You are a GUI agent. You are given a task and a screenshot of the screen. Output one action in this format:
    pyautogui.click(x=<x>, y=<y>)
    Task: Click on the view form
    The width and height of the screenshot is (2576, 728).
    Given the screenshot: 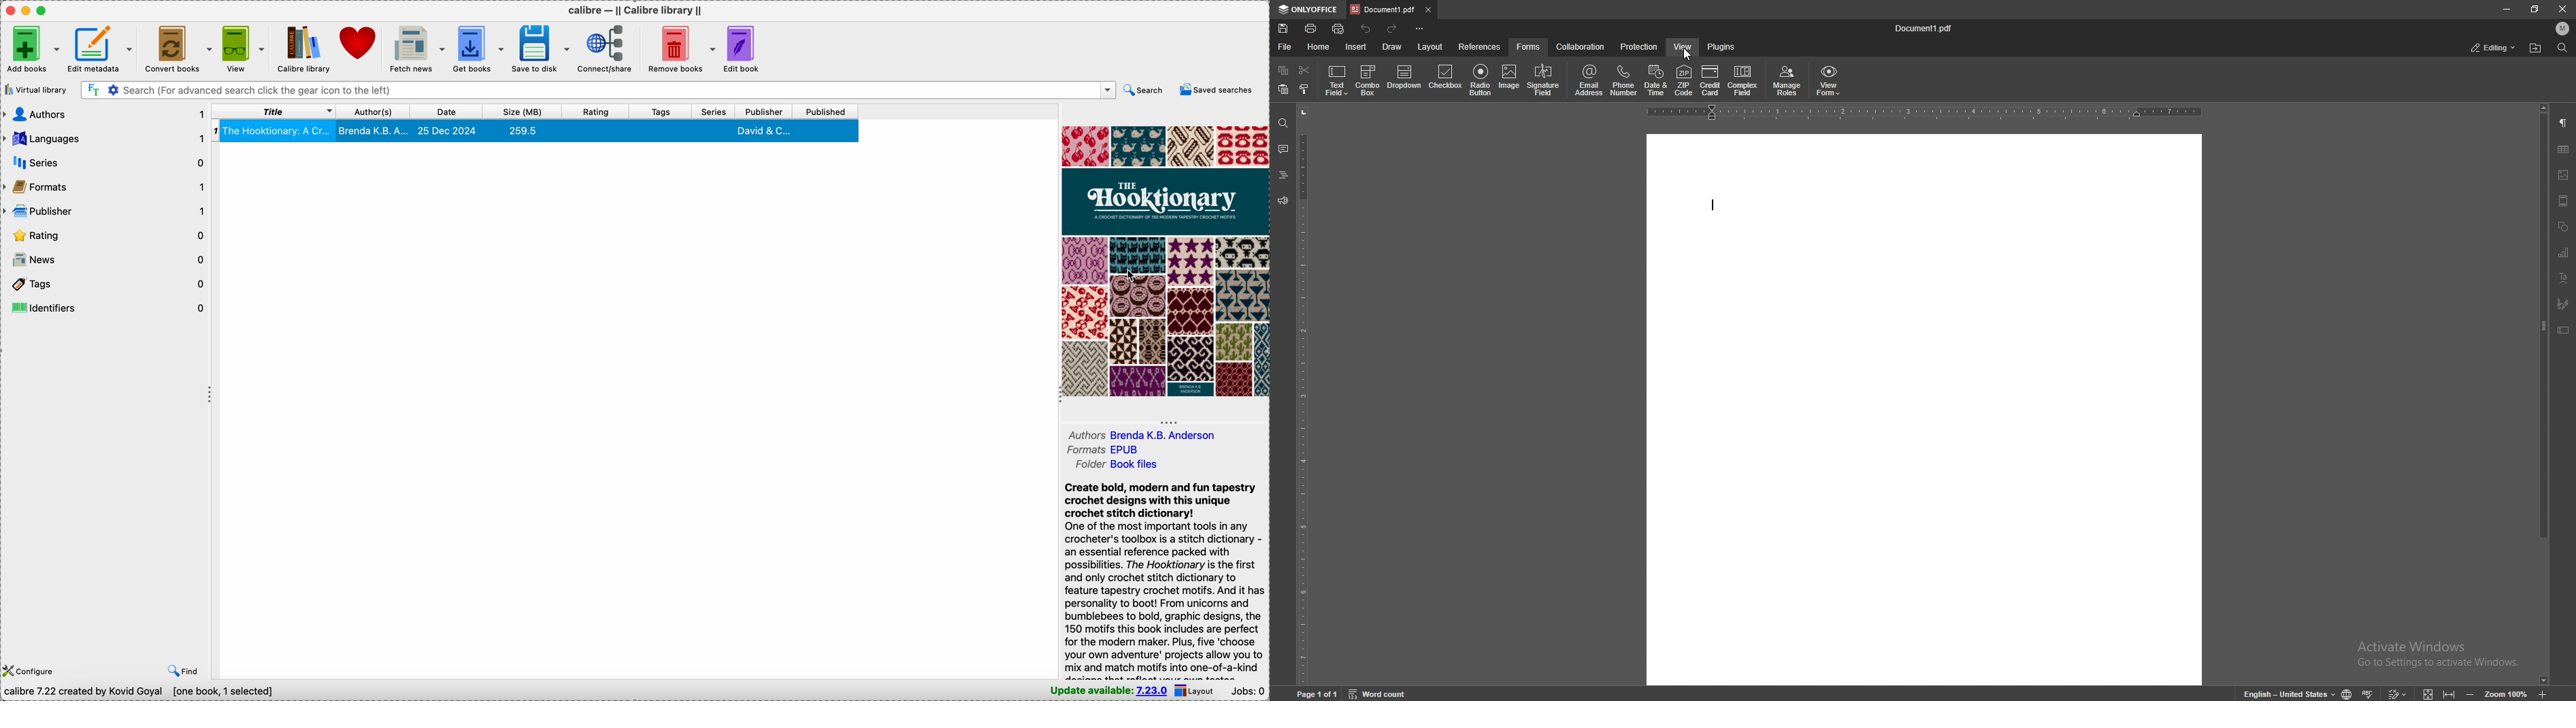 What is the action you would take?
    pyautogui.click(x=1829, y=80)
    